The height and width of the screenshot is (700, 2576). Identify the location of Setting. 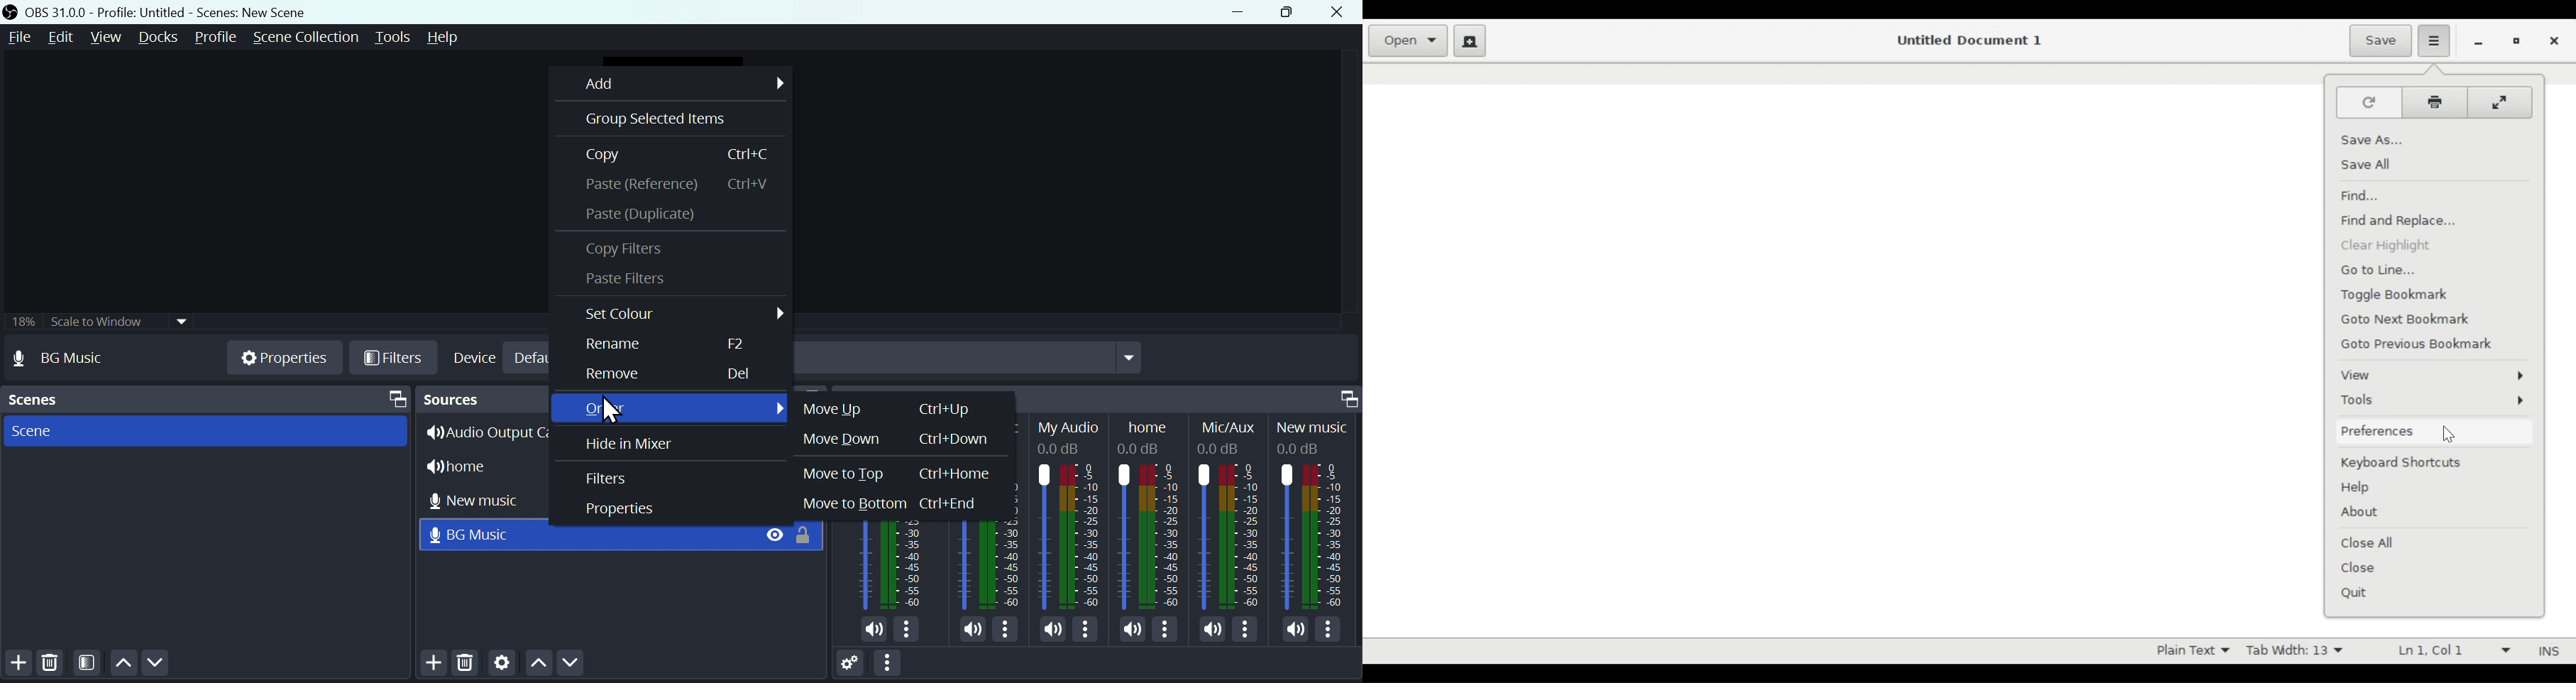
(837, 660).